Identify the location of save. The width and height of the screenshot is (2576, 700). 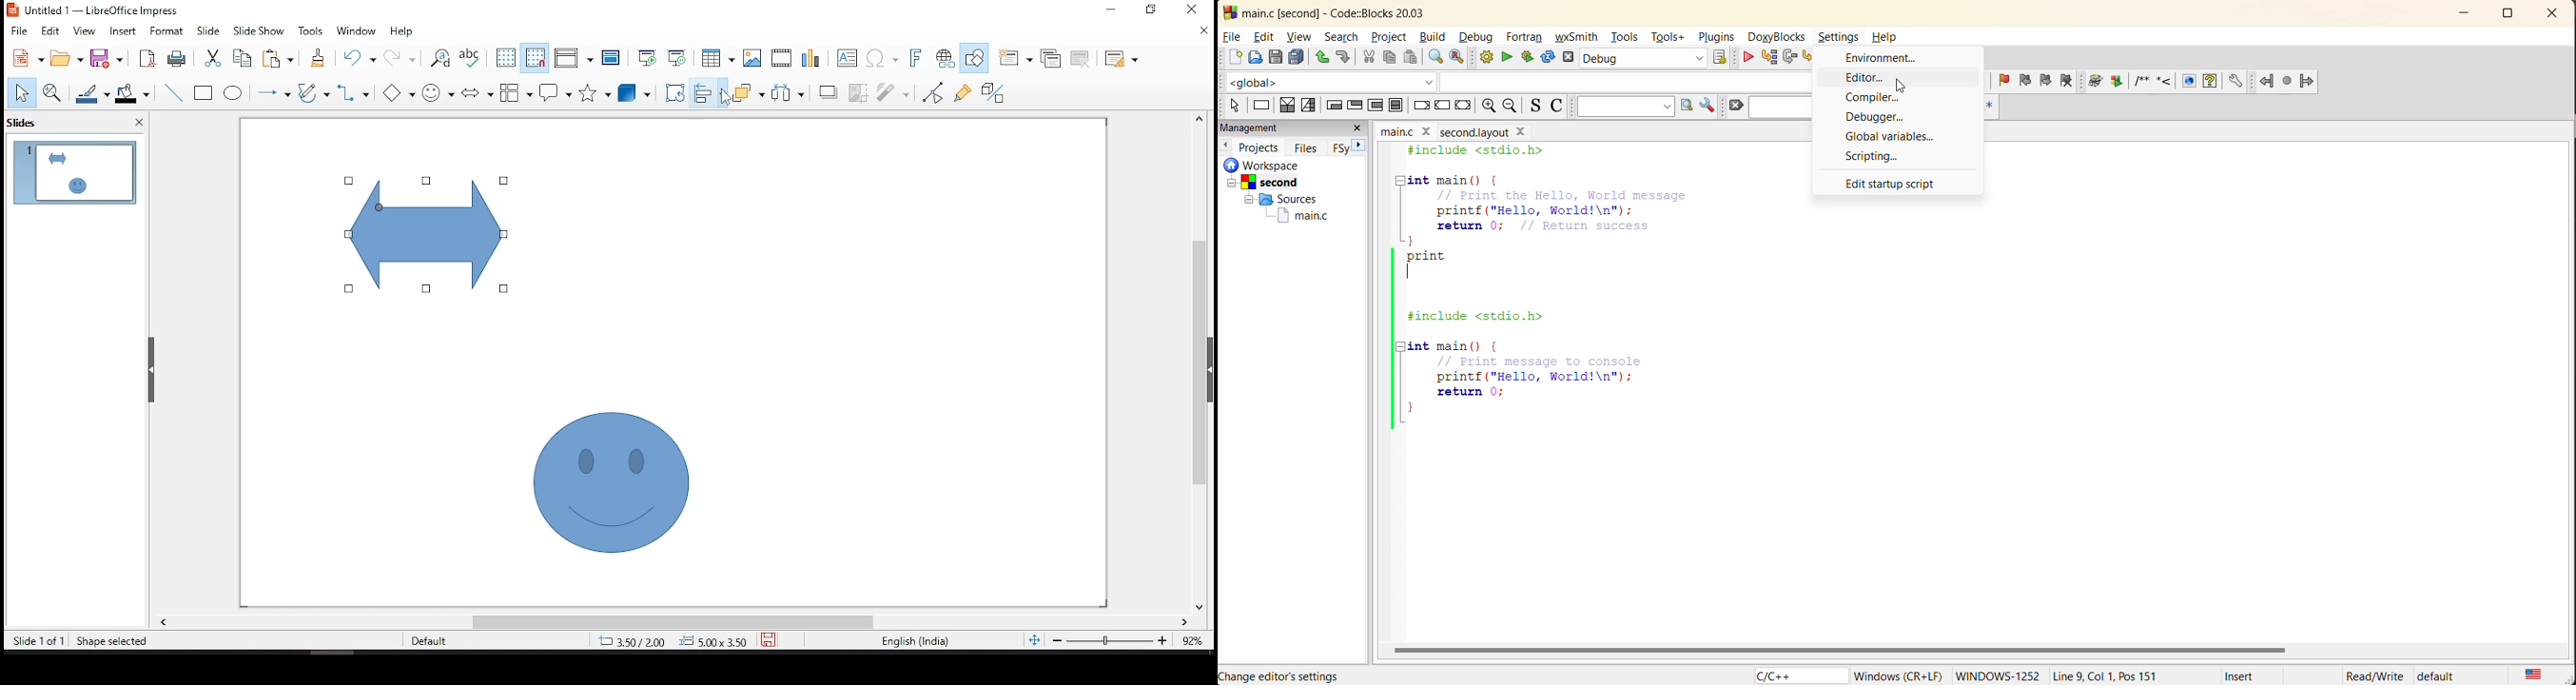
(108, 59).